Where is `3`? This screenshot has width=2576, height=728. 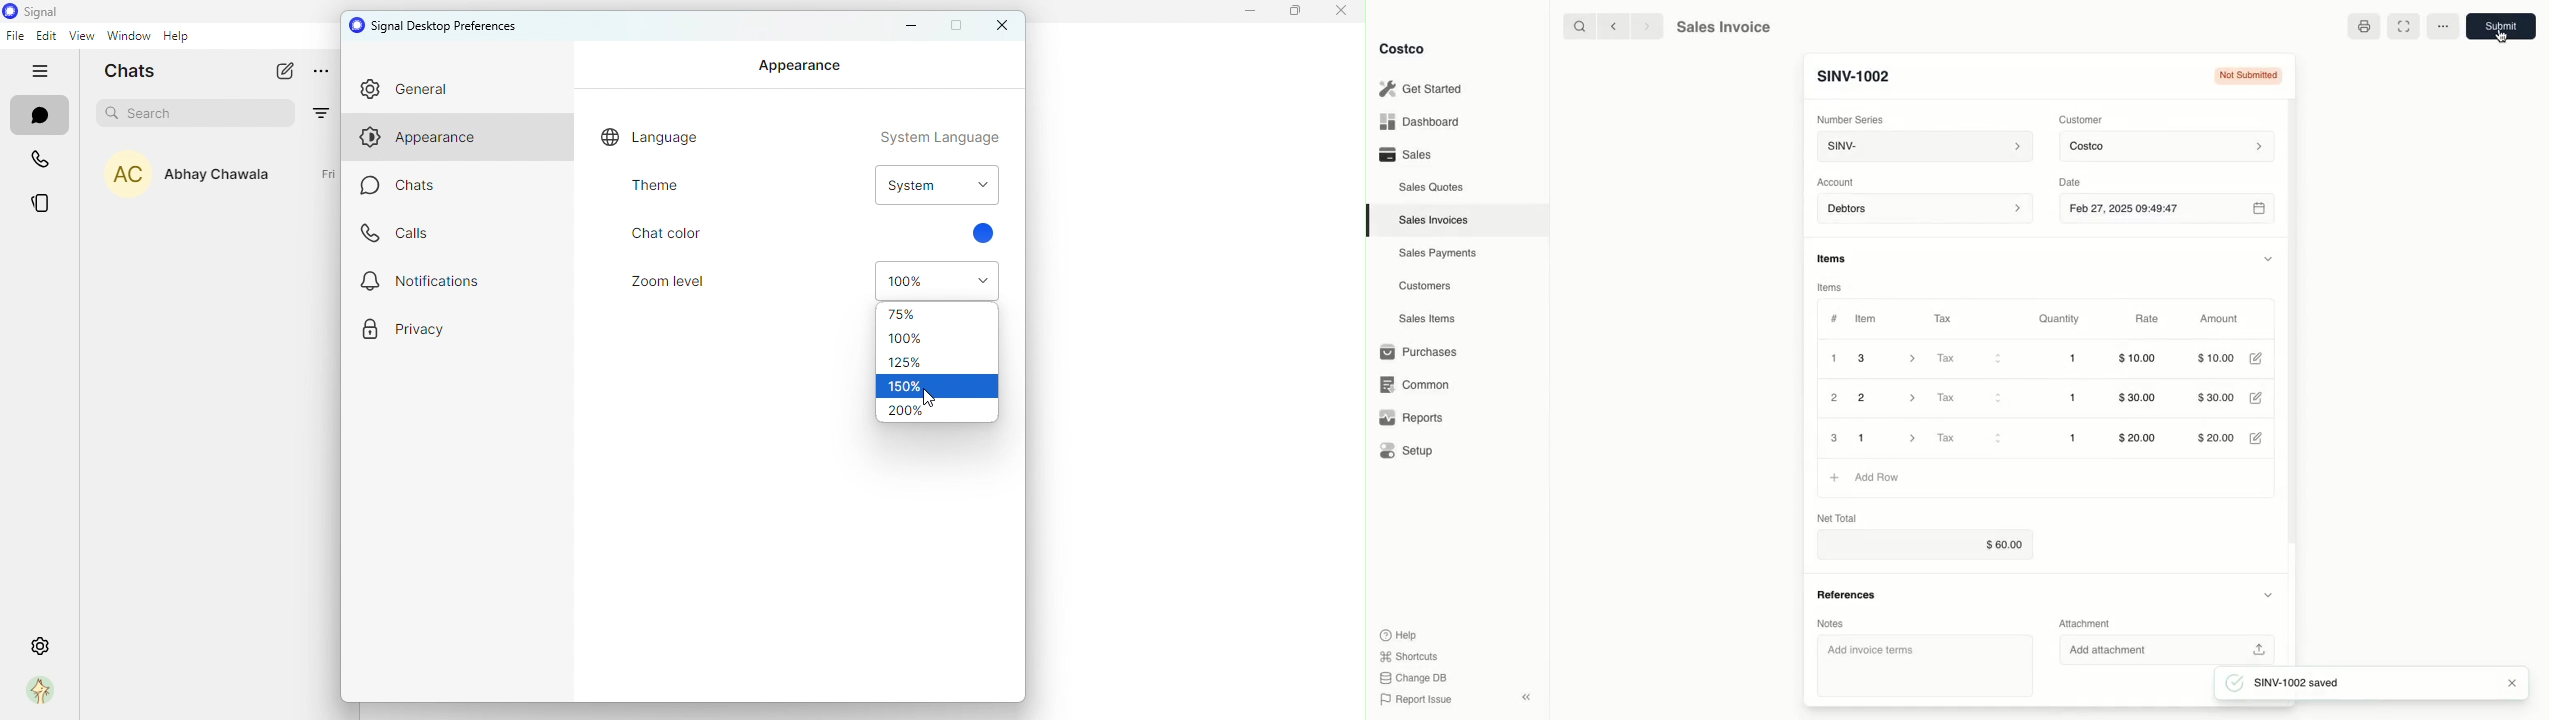
3 is located at coordinates (1833, 438).